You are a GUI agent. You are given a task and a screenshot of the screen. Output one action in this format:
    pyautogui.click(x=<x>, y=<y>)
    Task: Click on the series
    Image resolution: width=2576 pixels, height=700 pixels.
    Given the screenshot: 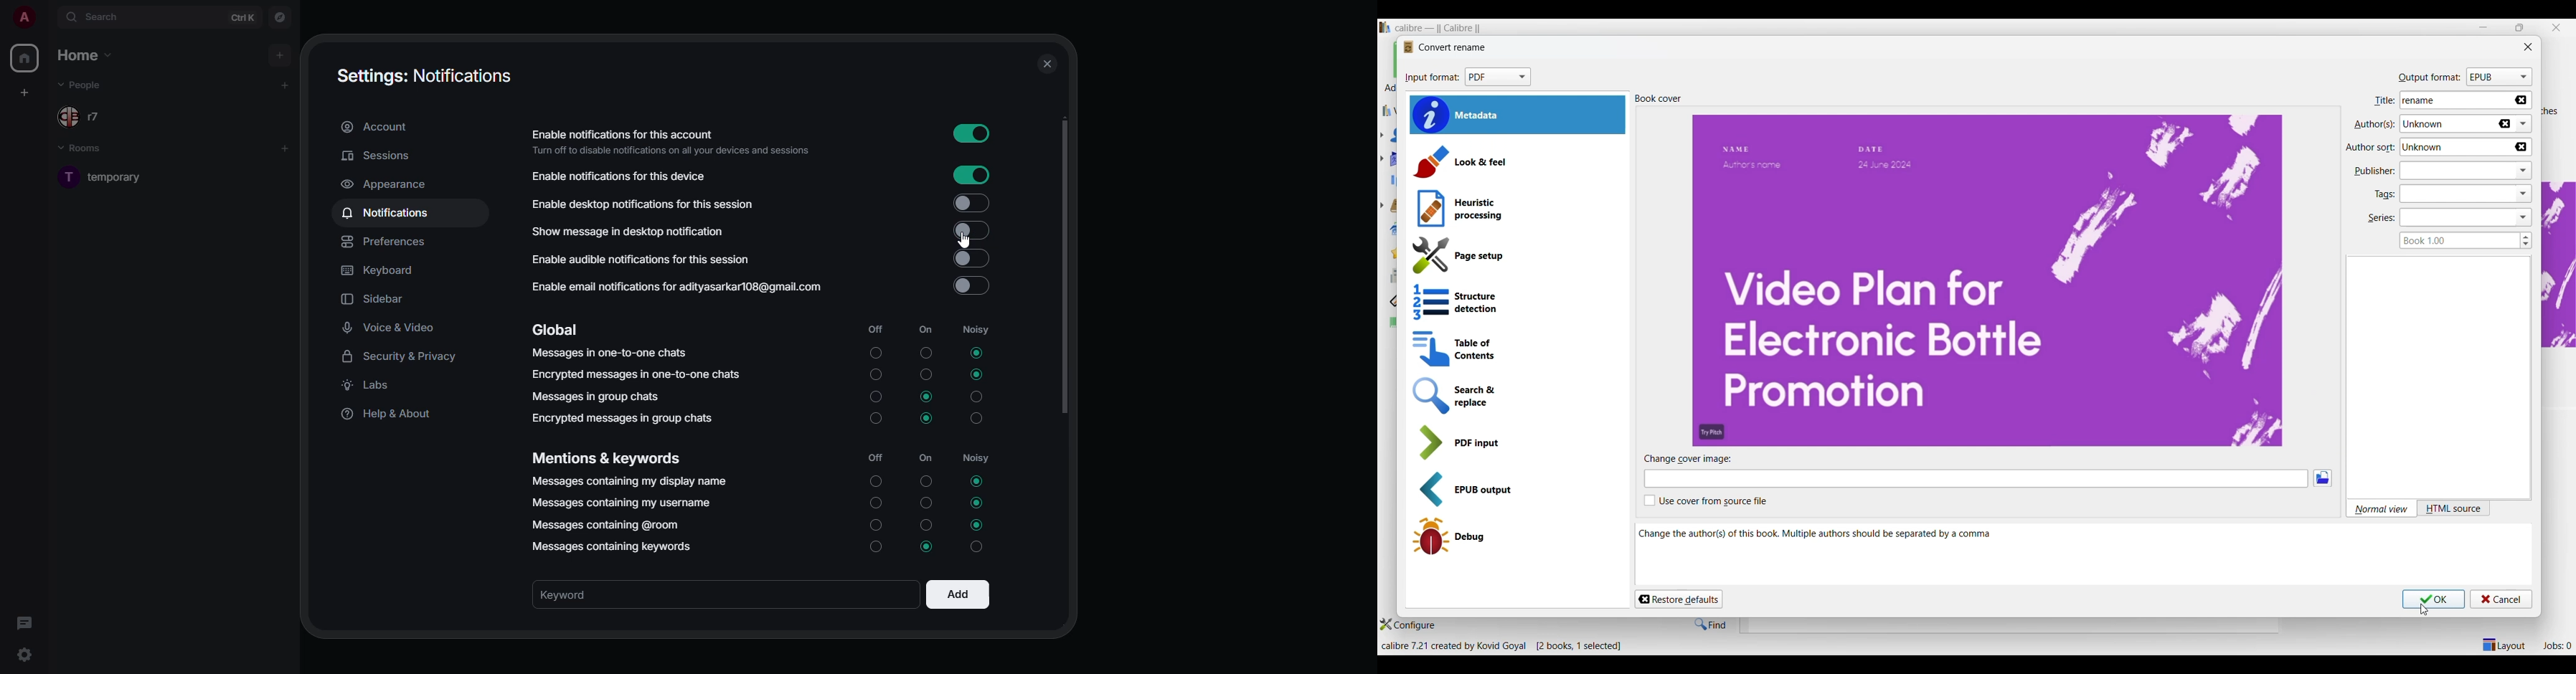 What is the action you would take?
    pyautogui.click(x=2379, y=218)
    